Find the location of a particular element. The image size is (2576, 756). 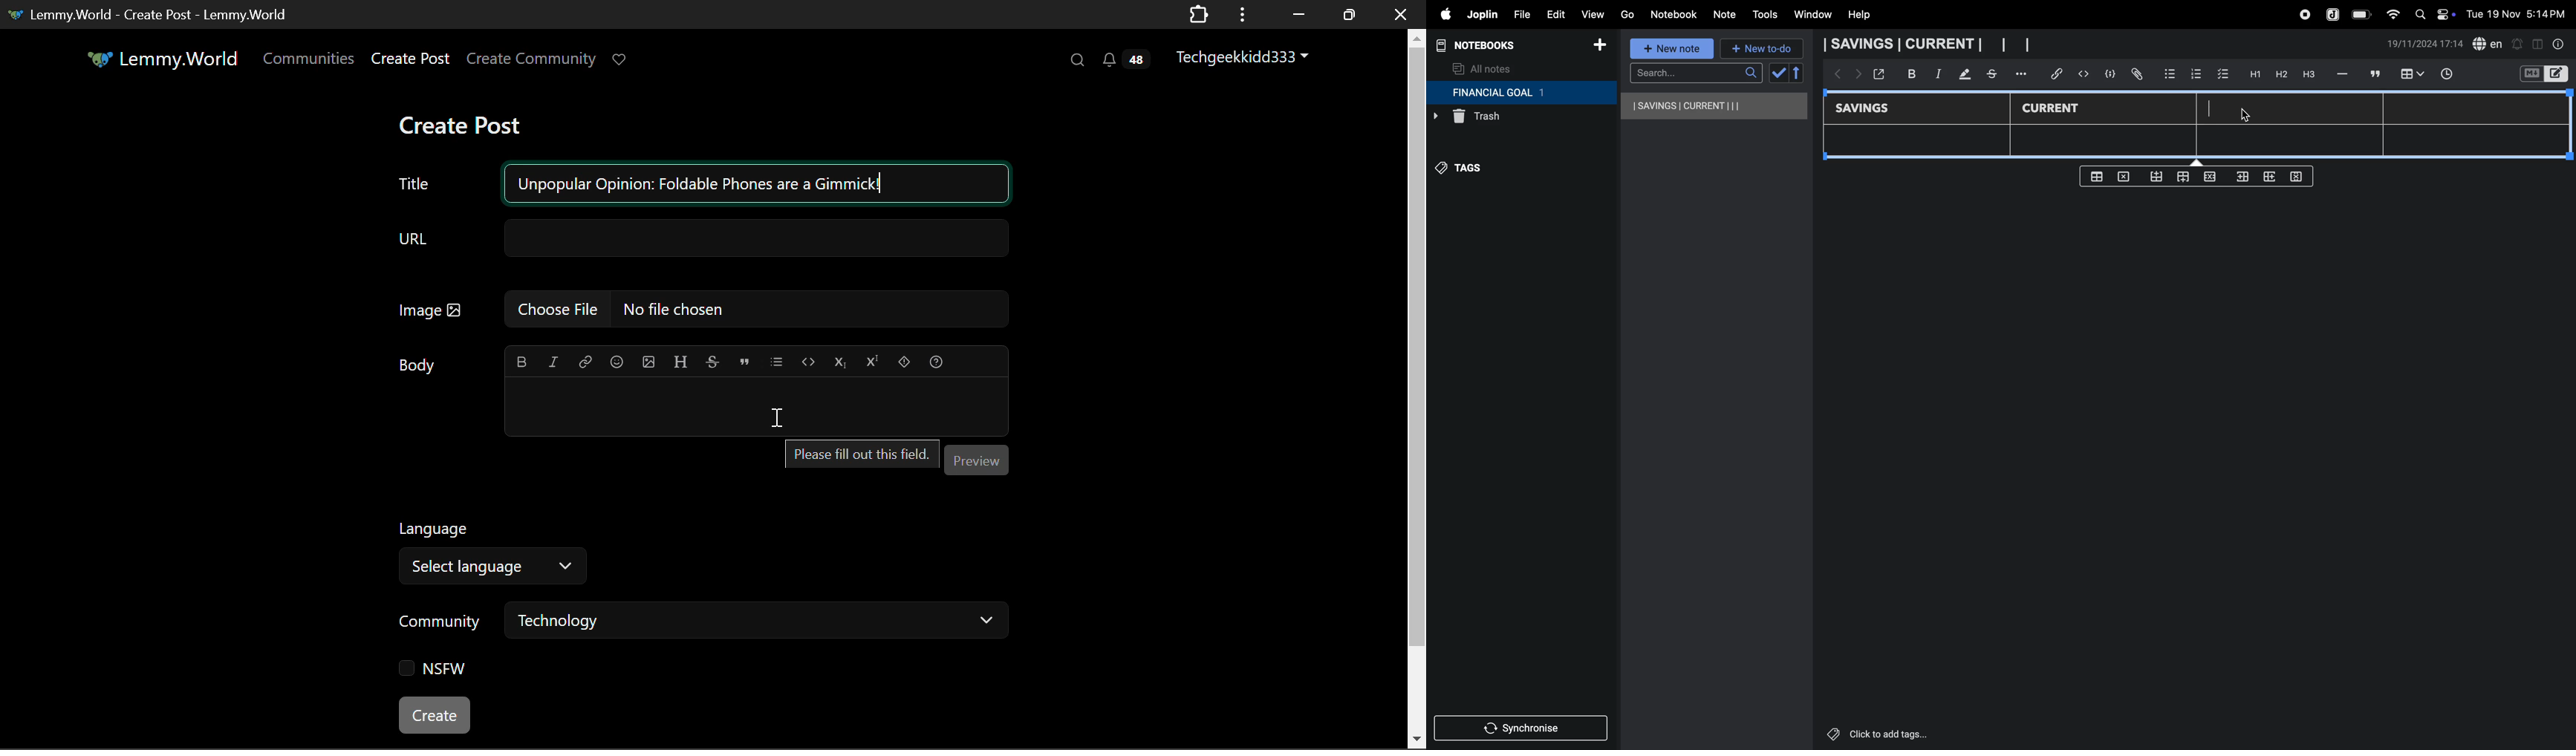

spoiler is located at coordinates (905, 359).